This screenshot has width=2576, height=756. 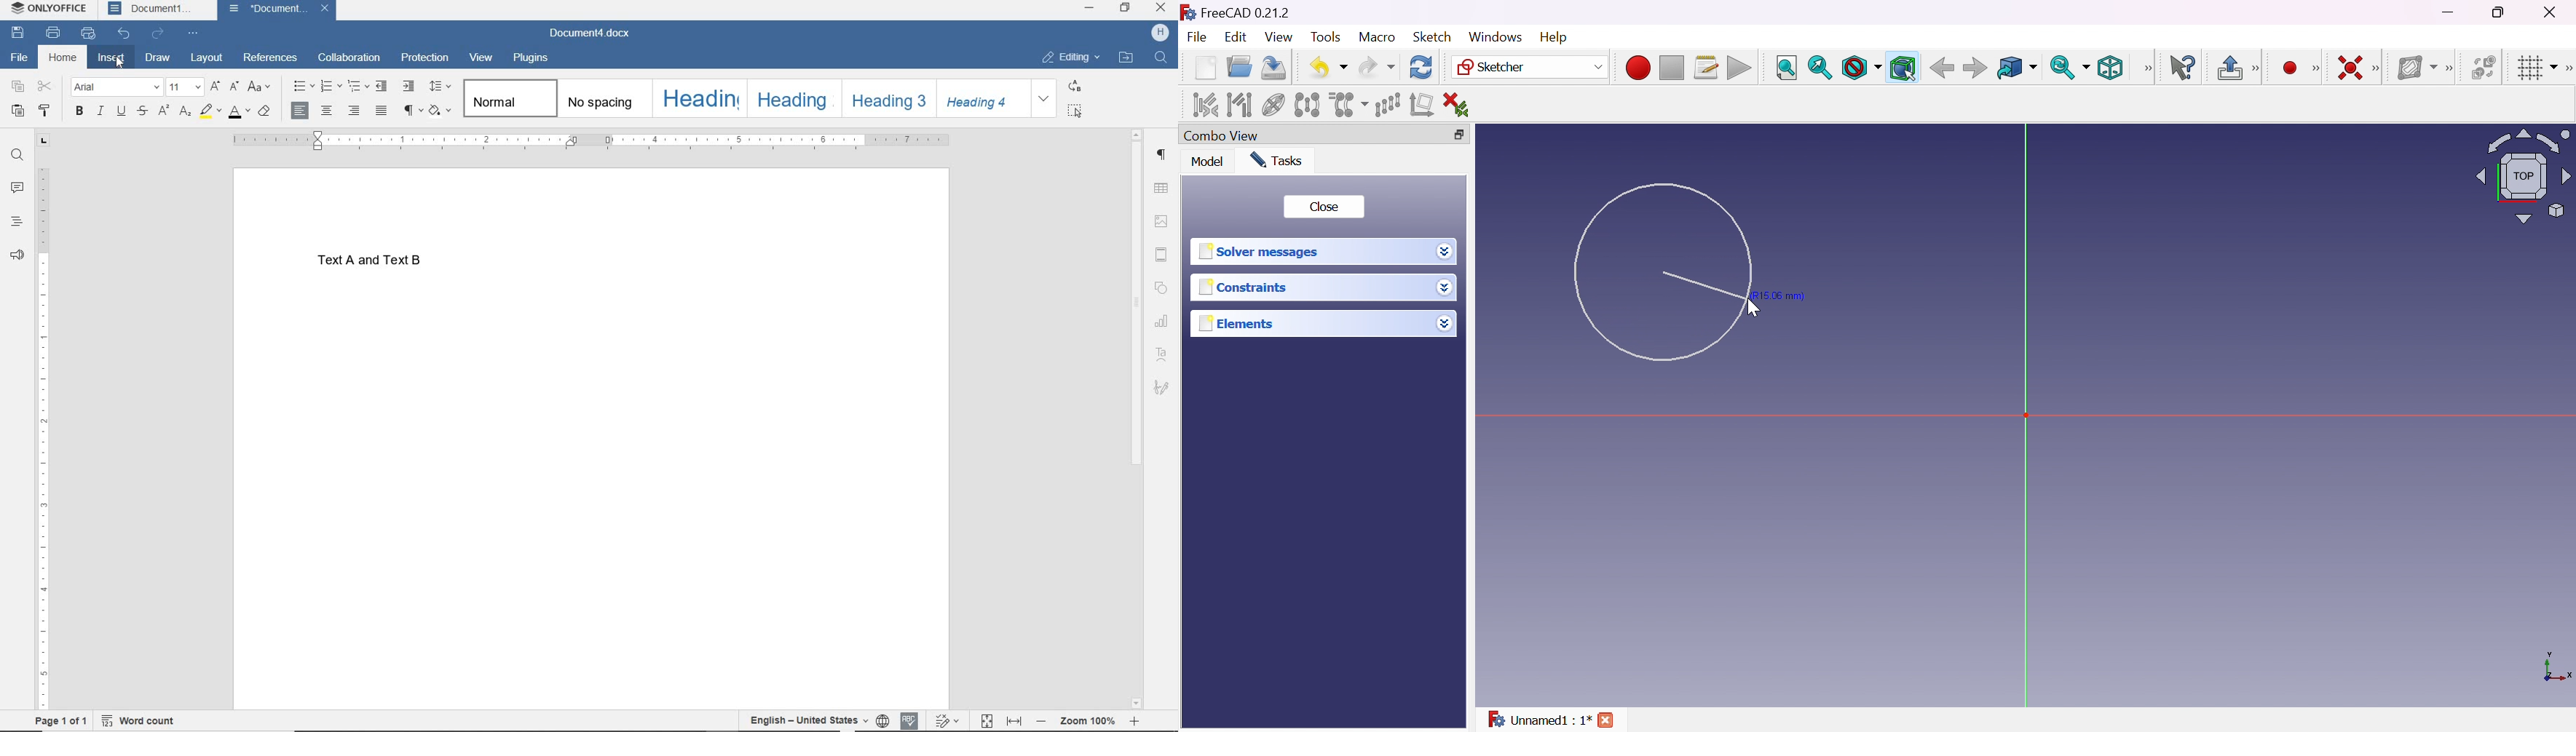 I want to click on minimize, so click(x=1090, y=9).